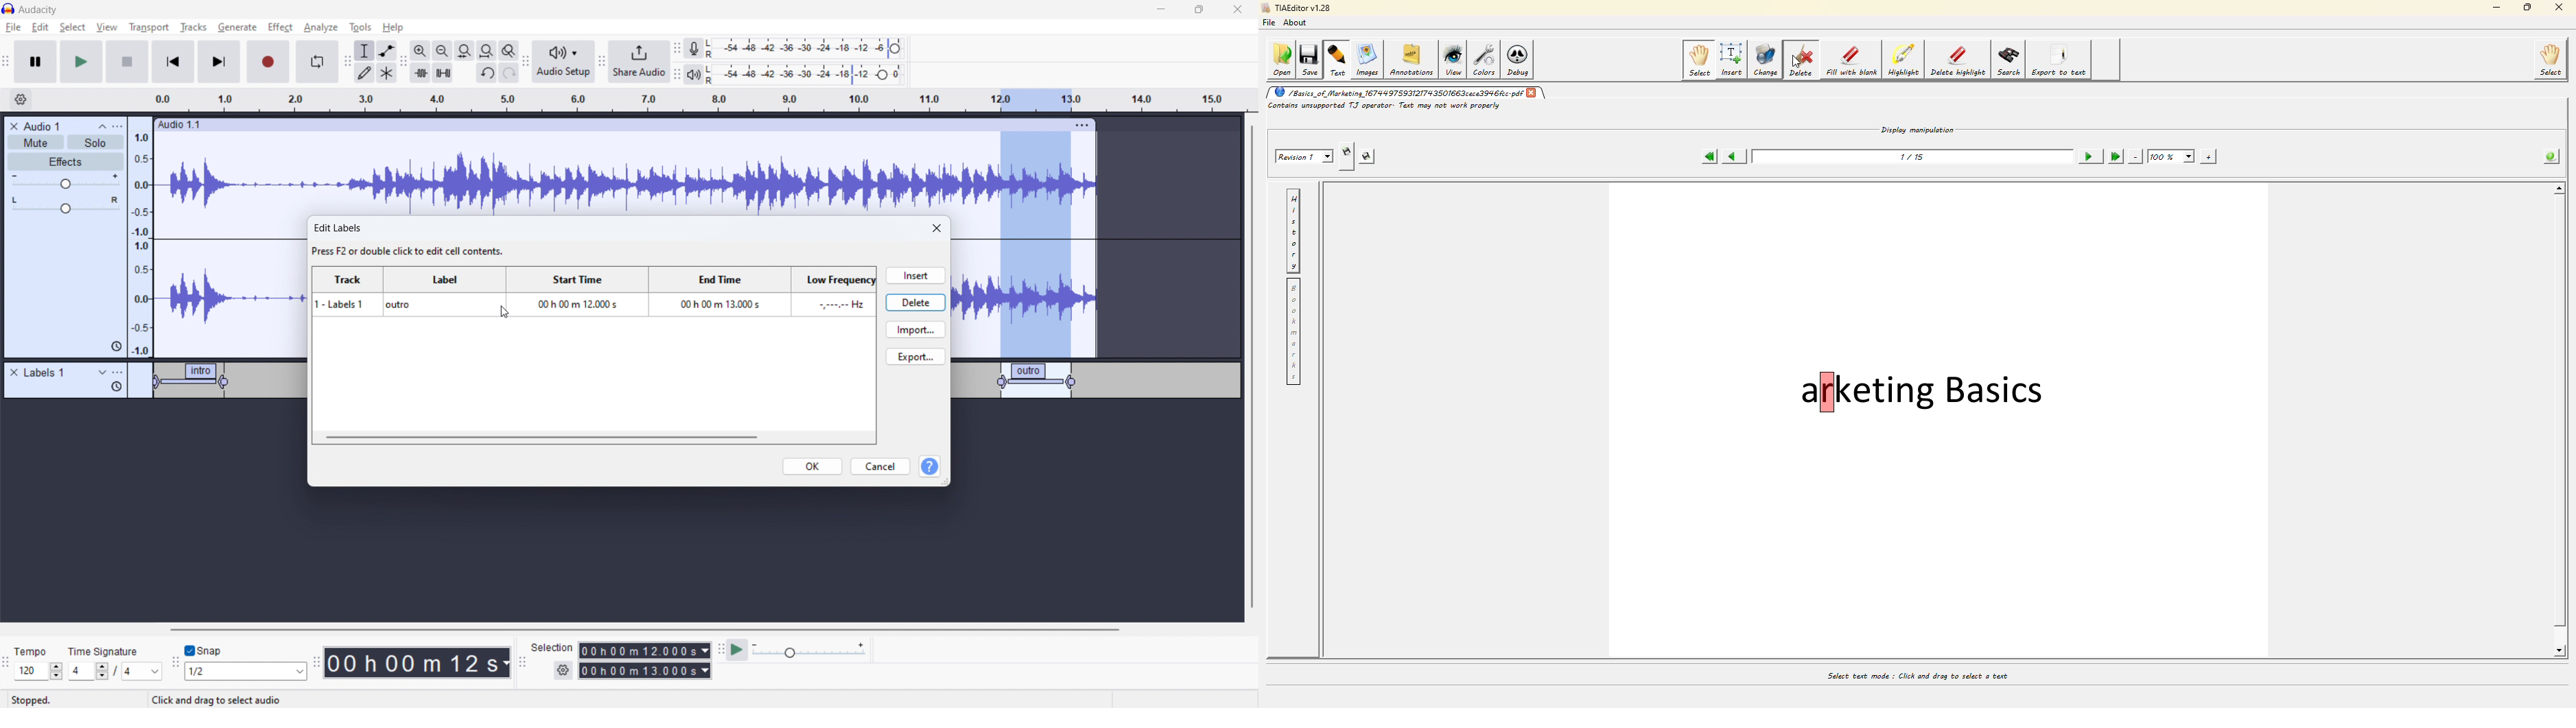 The image size is (2576, 728). I want to click on edit labels, so click(411, 241).